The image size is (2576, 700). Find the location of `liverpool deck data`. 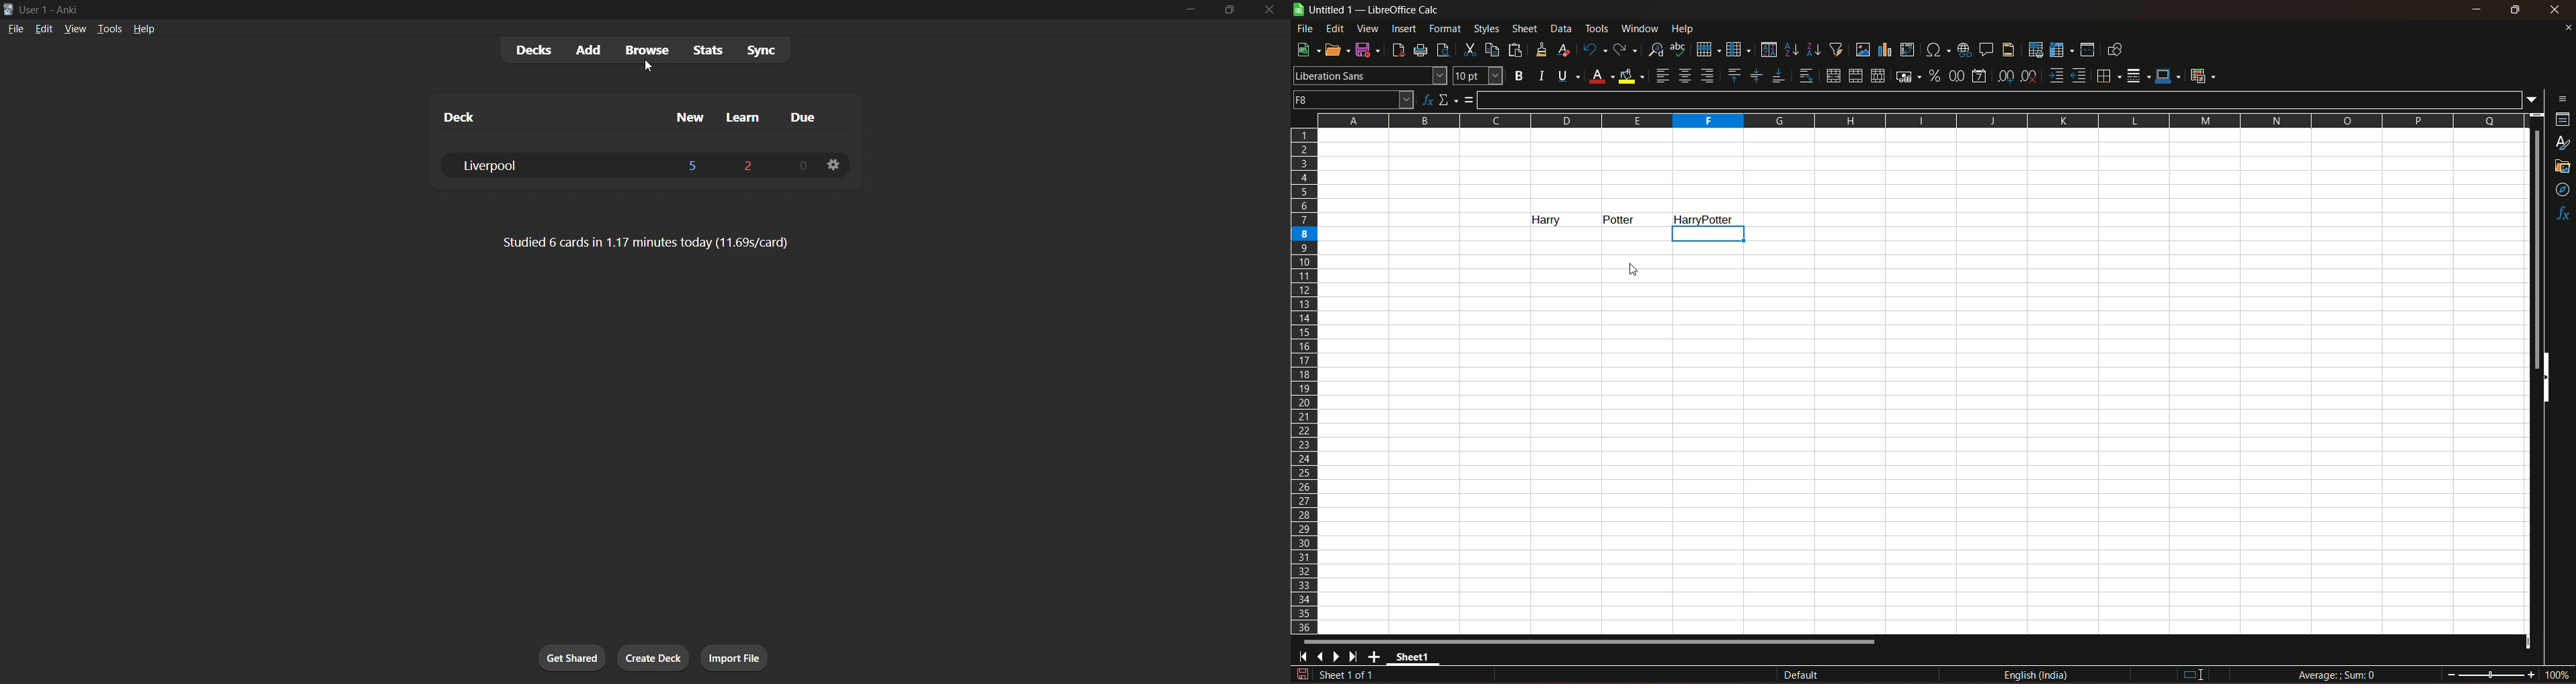

liverpool deck data is located at coordinates (629, 163).